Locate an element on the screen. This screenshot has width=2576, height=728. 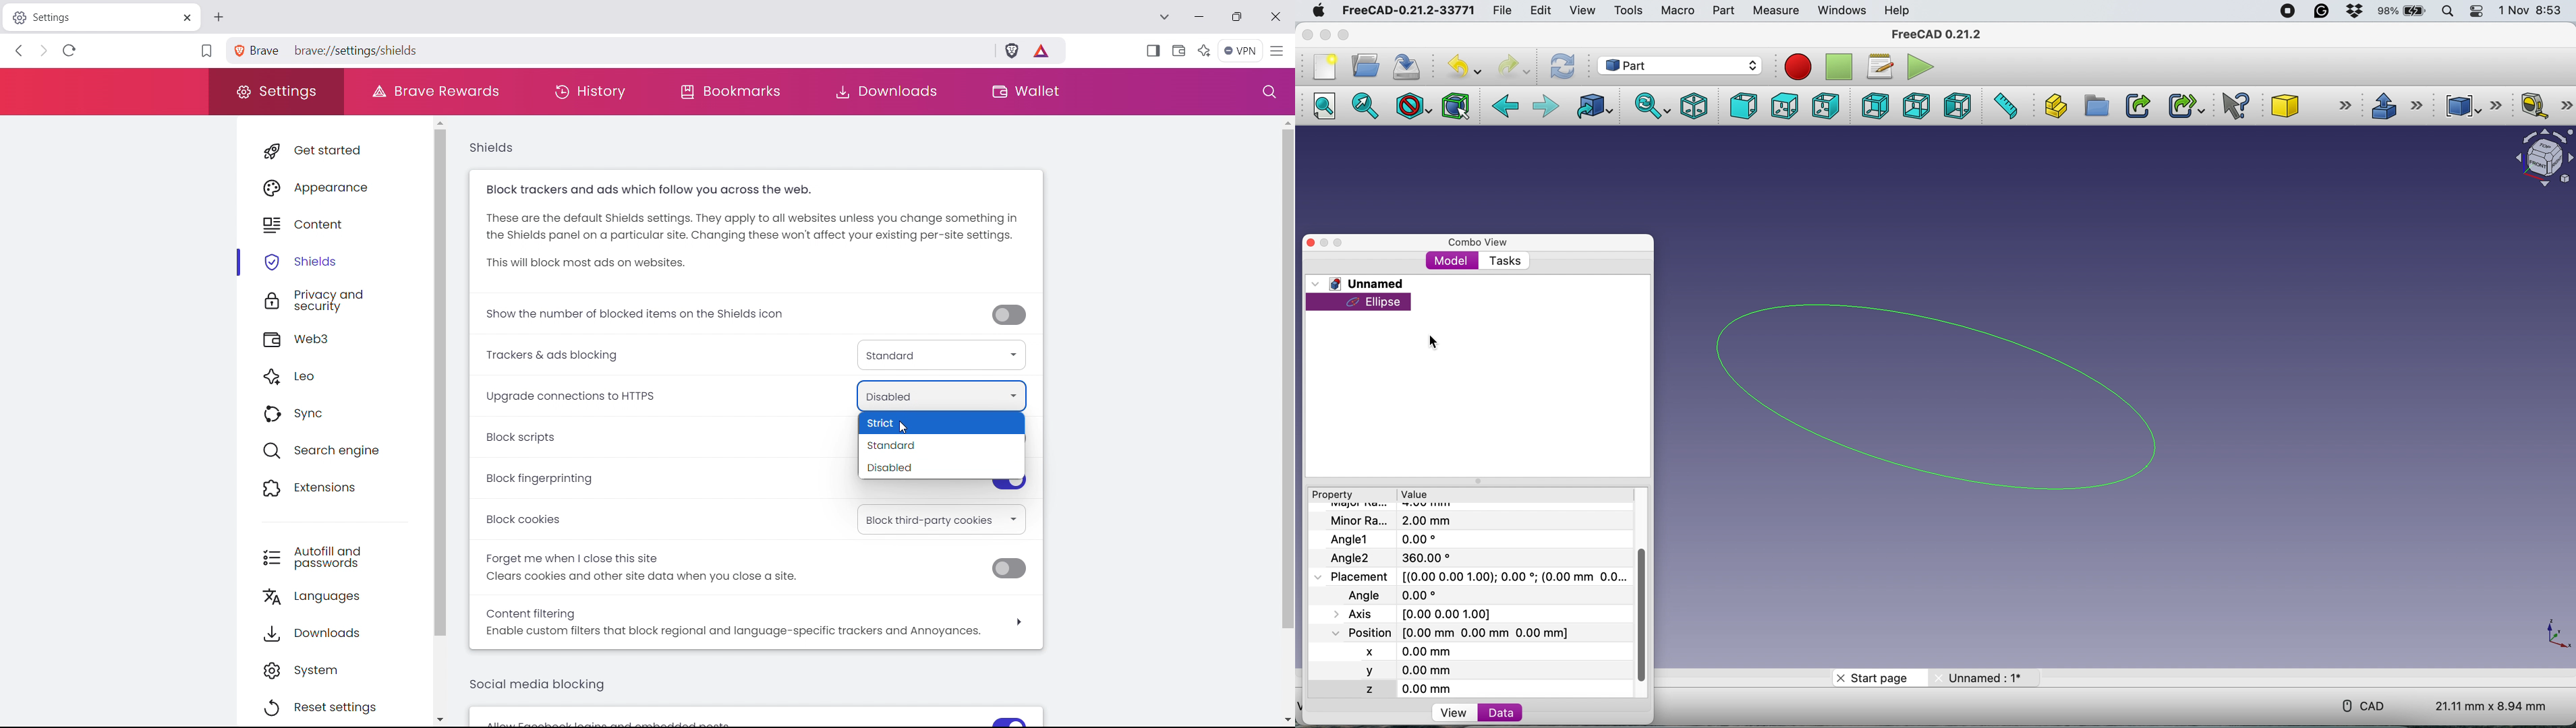
leo is located at coordinates (342, 375).